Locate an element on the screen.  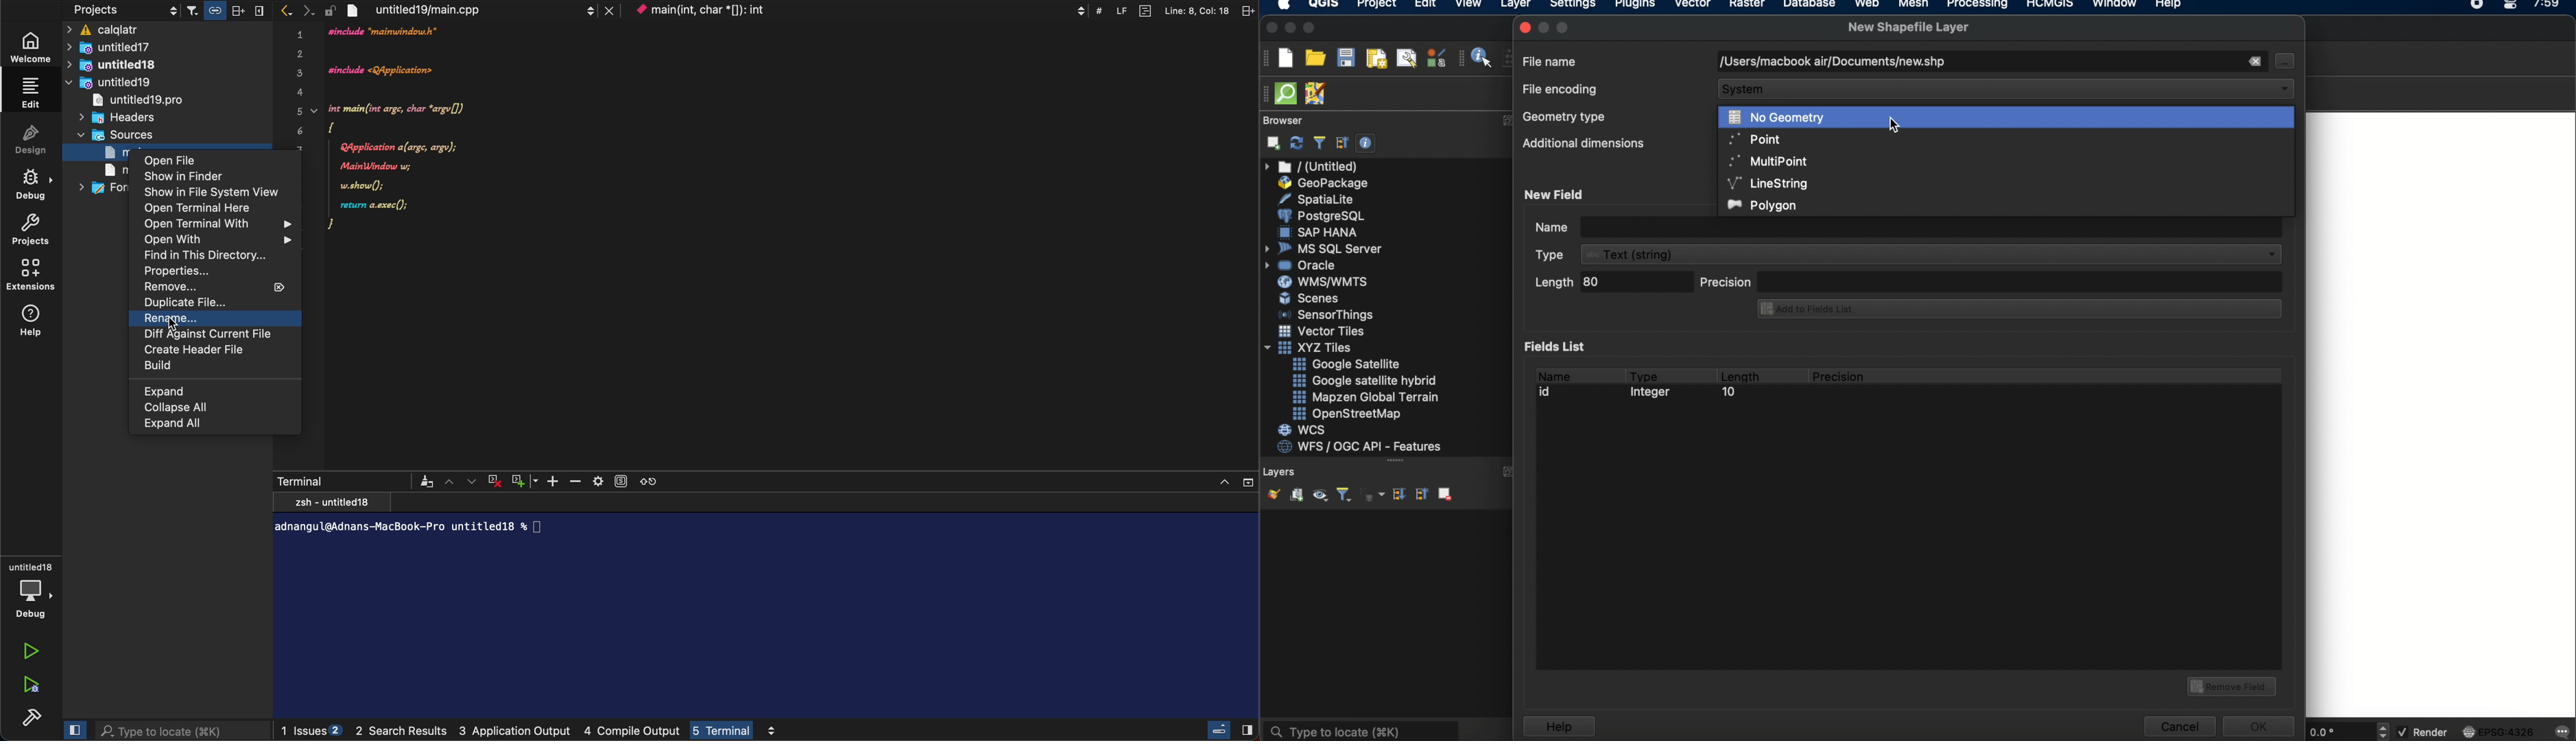
layer is located at coordinates (1516, 7).